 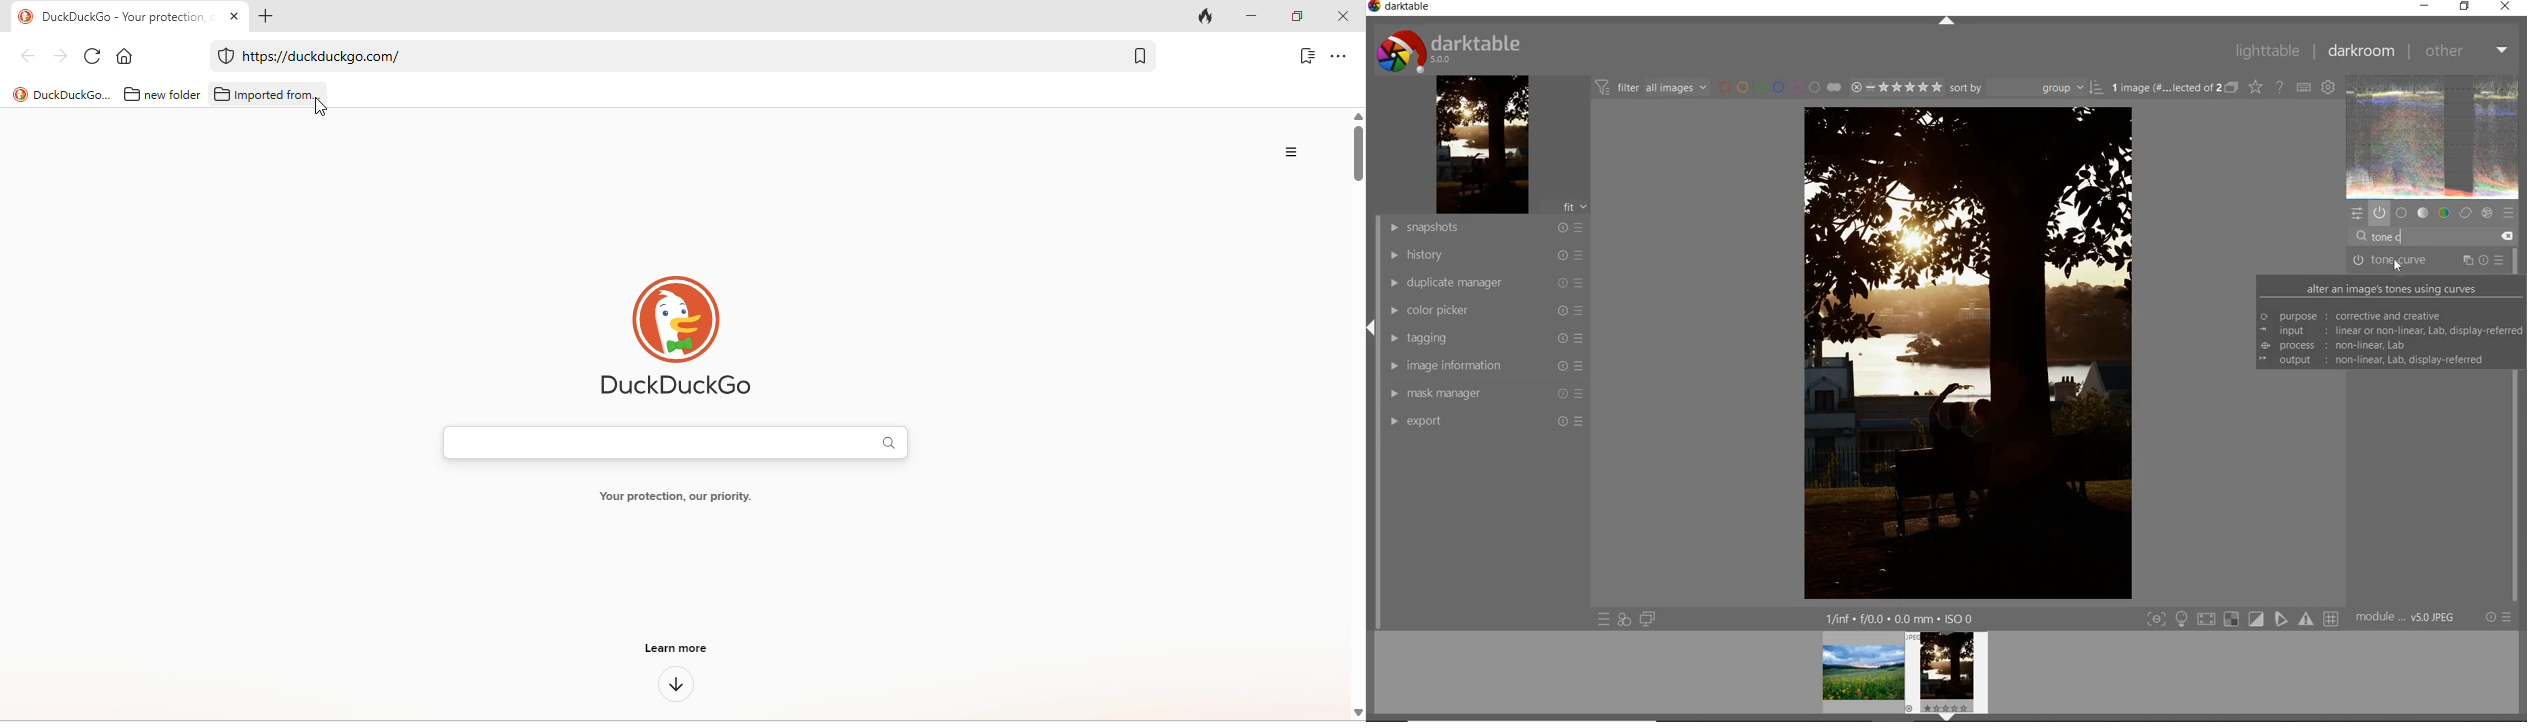 I want to click on duplicate manager, so click(x=1480, y=283).